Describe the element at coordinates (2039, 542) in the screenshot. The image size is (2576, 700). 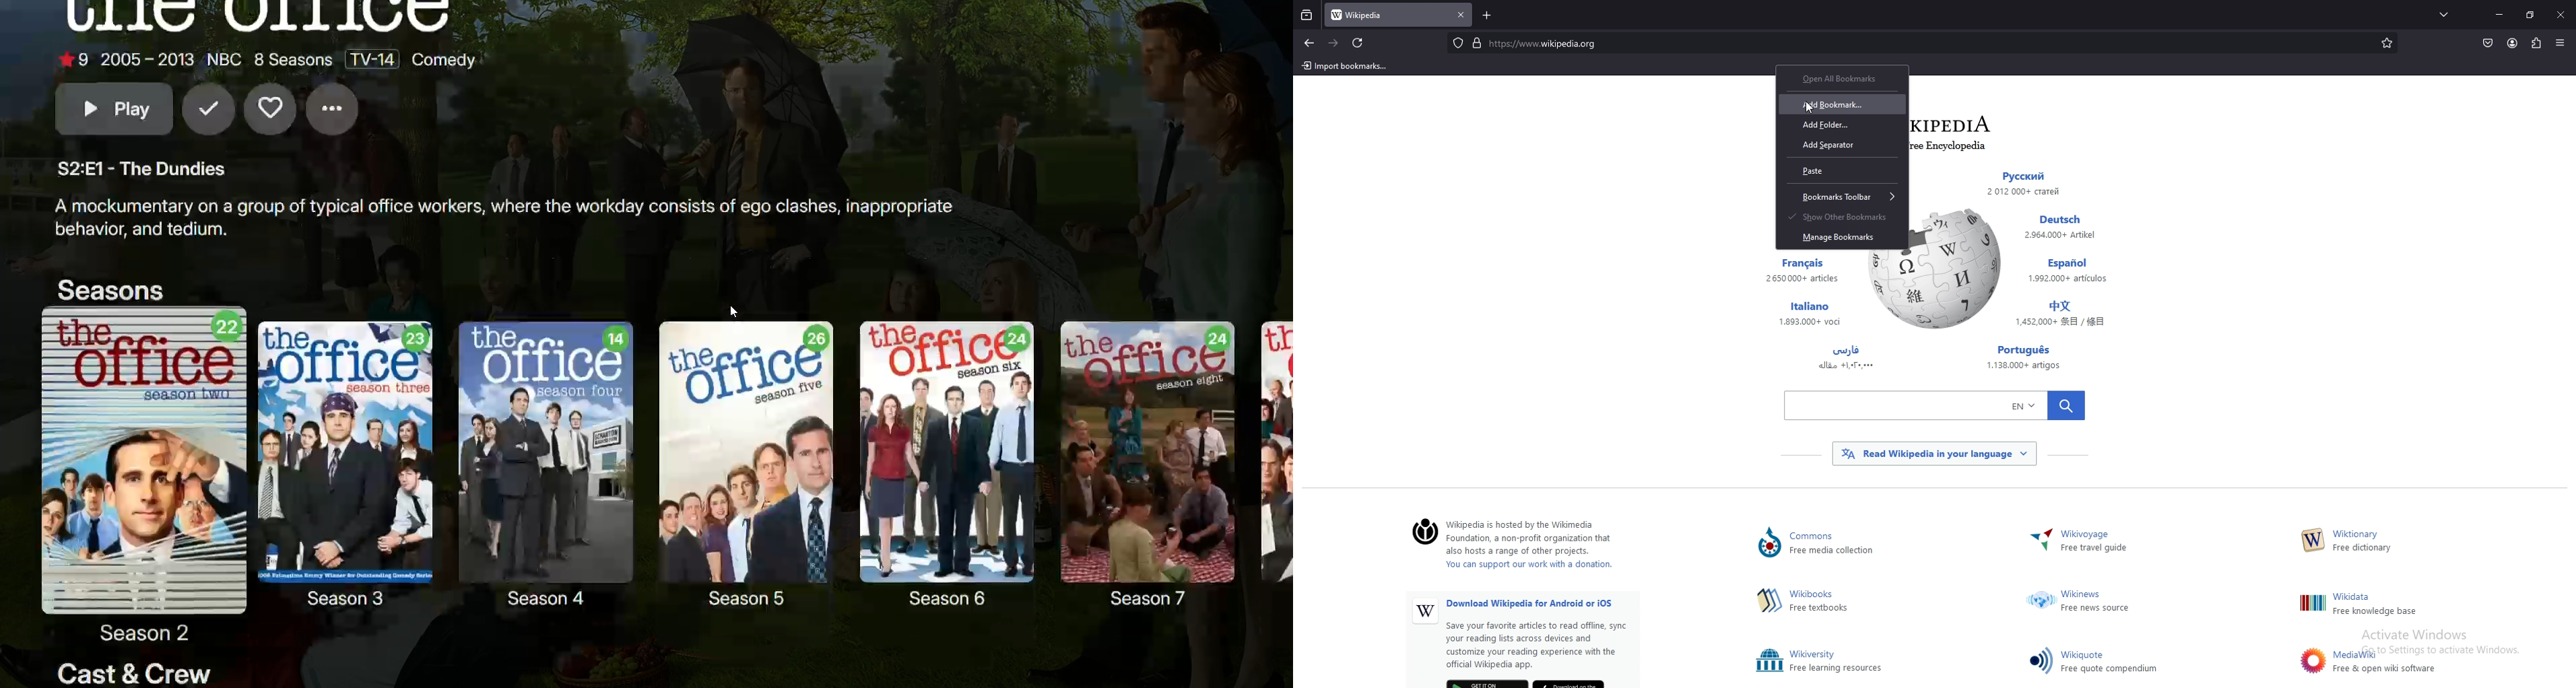
I see `` at that location.